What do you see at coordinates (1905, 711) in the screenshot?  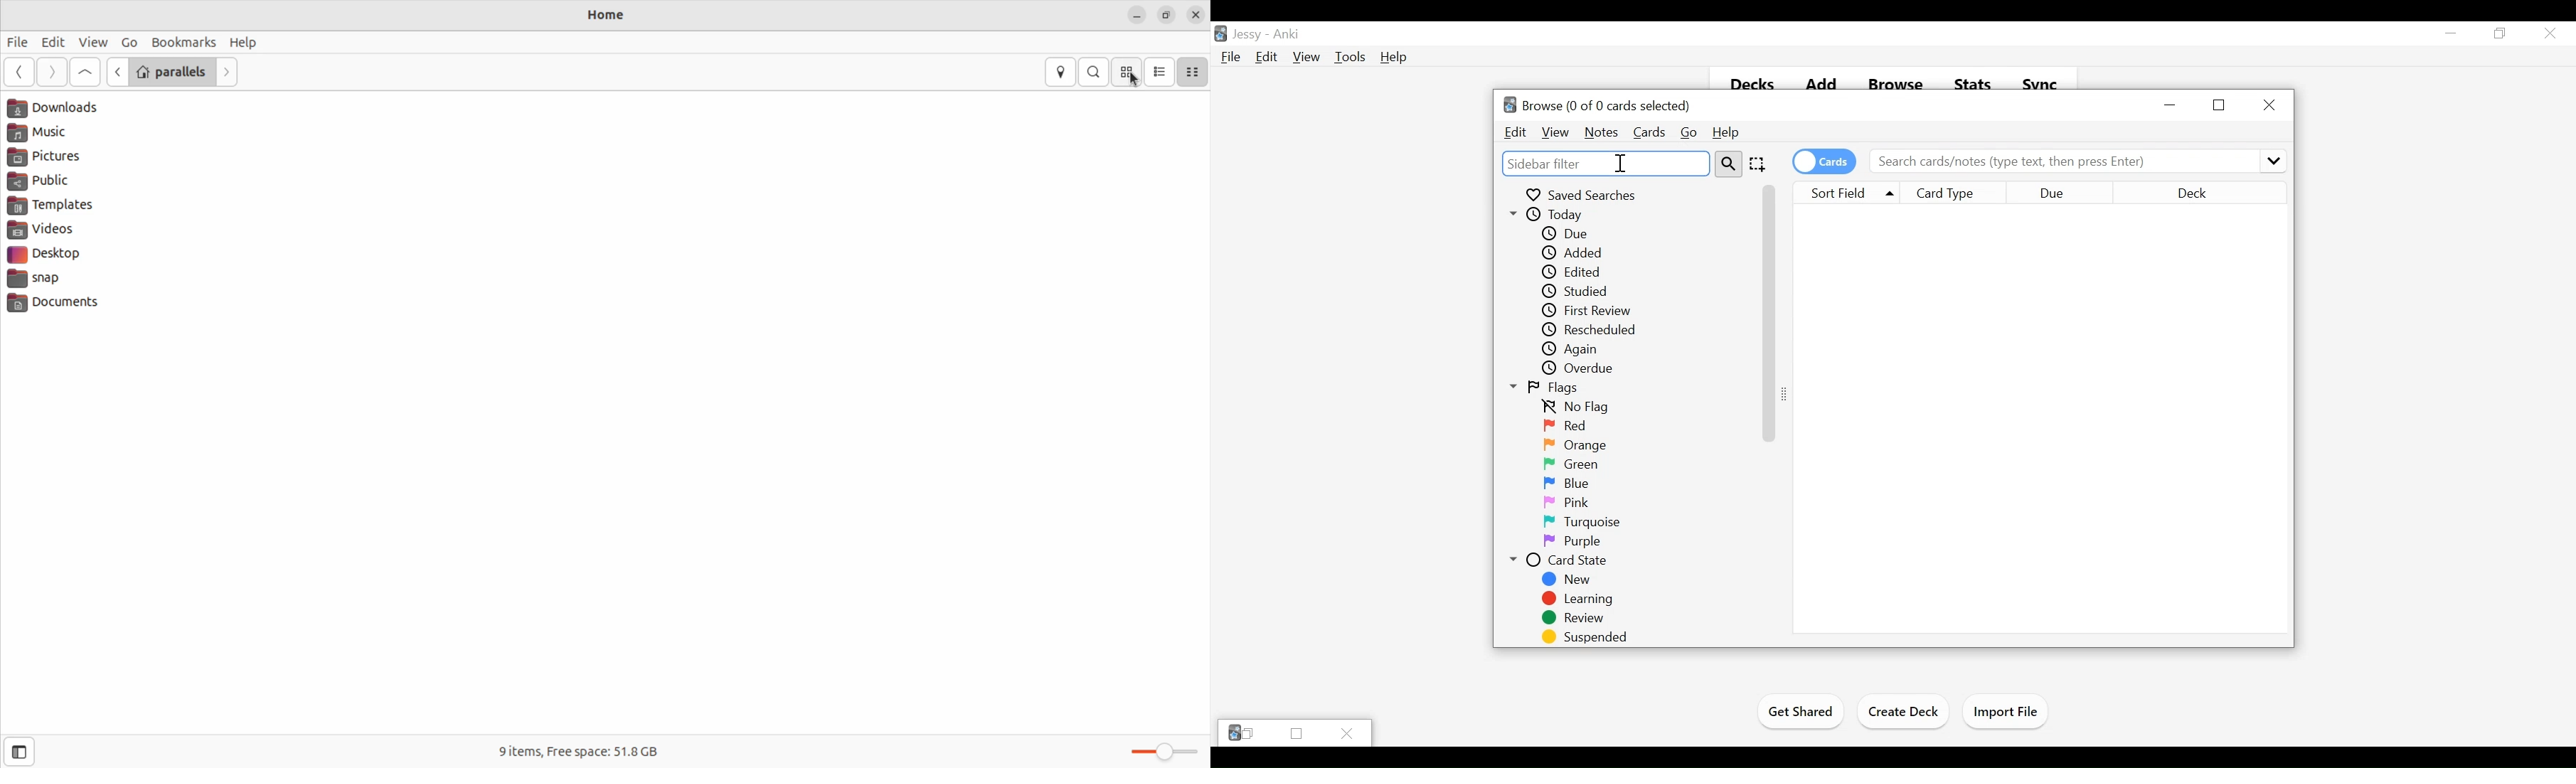 I see `Create Deck` at bounding box center [1905, 711].